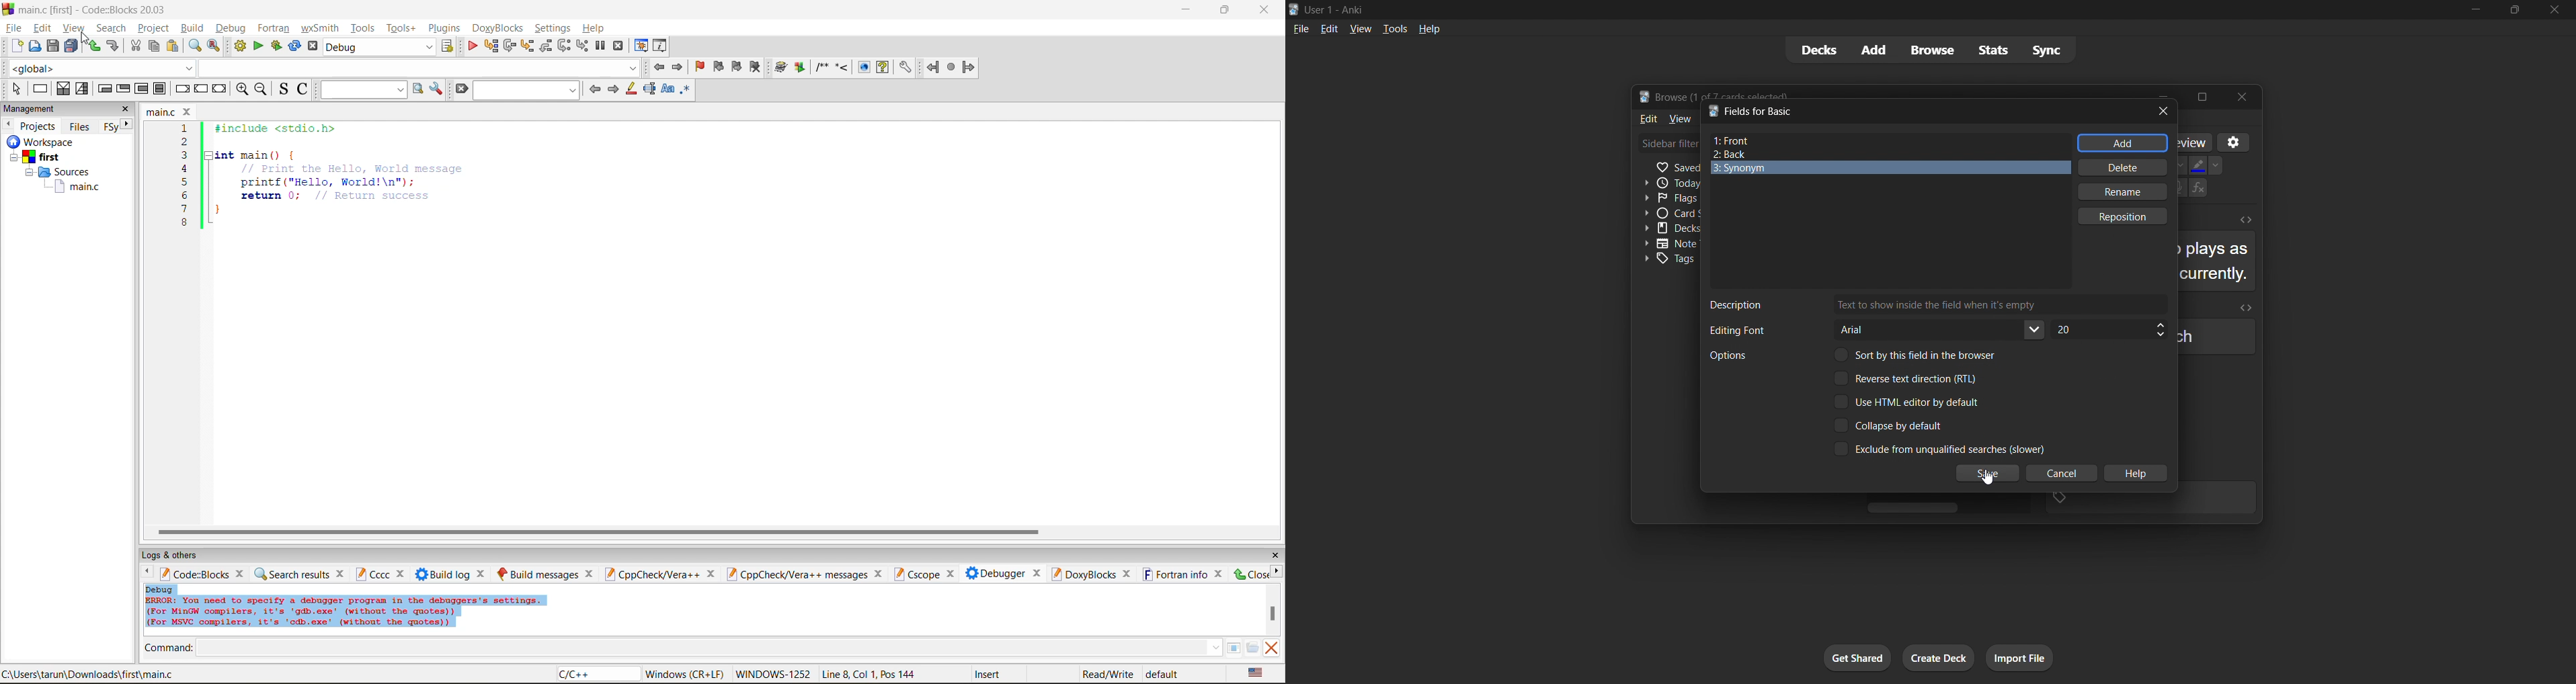 The image size is (2576, 700). What do you see at coordinates (88, 37) in the screenshot?
I see `Cursor` at bounding box center [88, 37].